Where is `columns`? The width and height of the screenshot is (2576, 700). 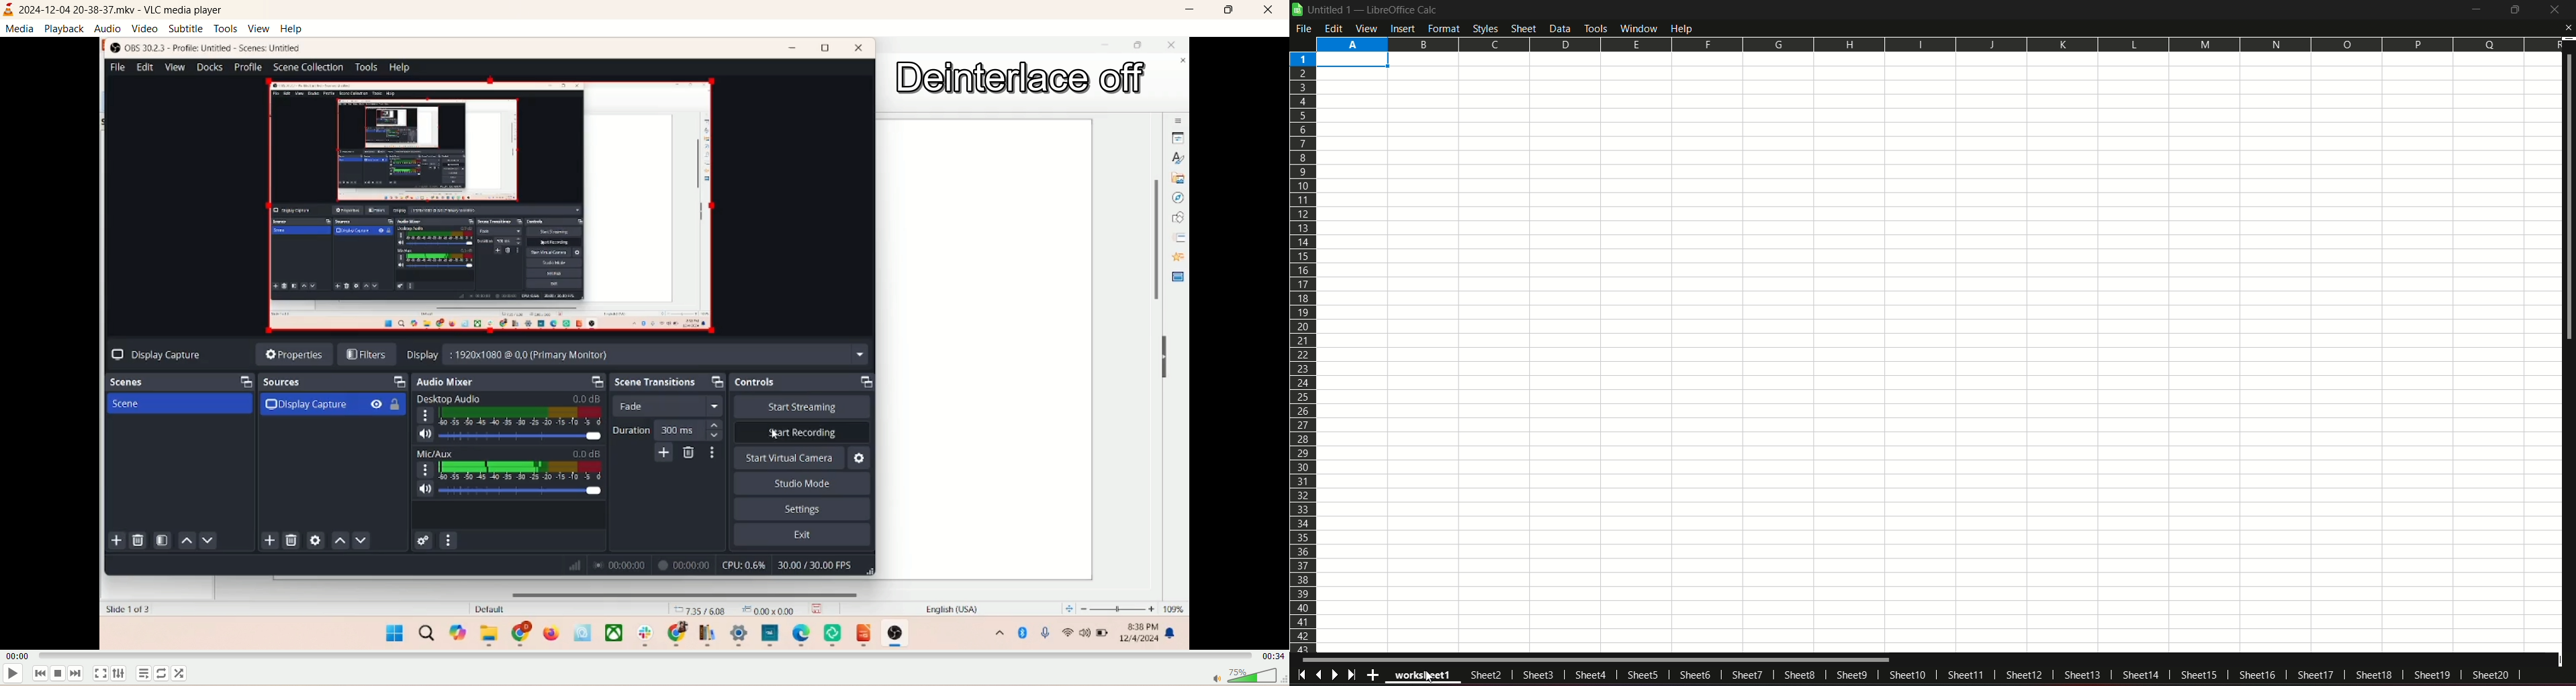
columns is located at coordinates (1937, 43).